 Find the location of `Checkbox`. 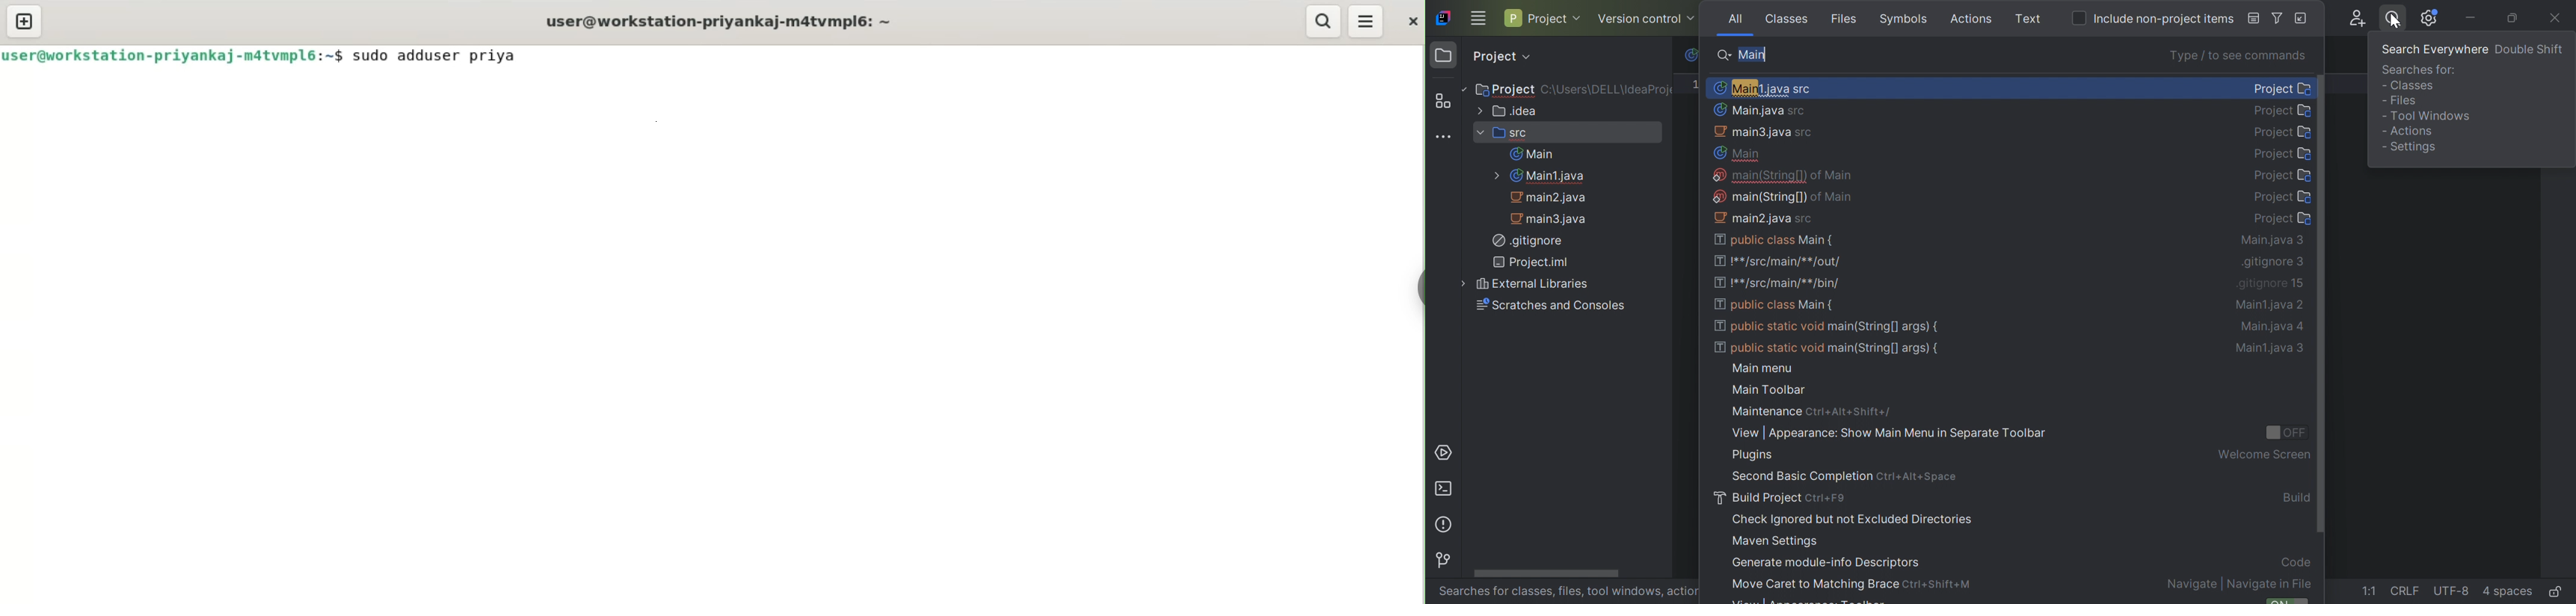

Checkbox is located at coordinates (2080, 17).